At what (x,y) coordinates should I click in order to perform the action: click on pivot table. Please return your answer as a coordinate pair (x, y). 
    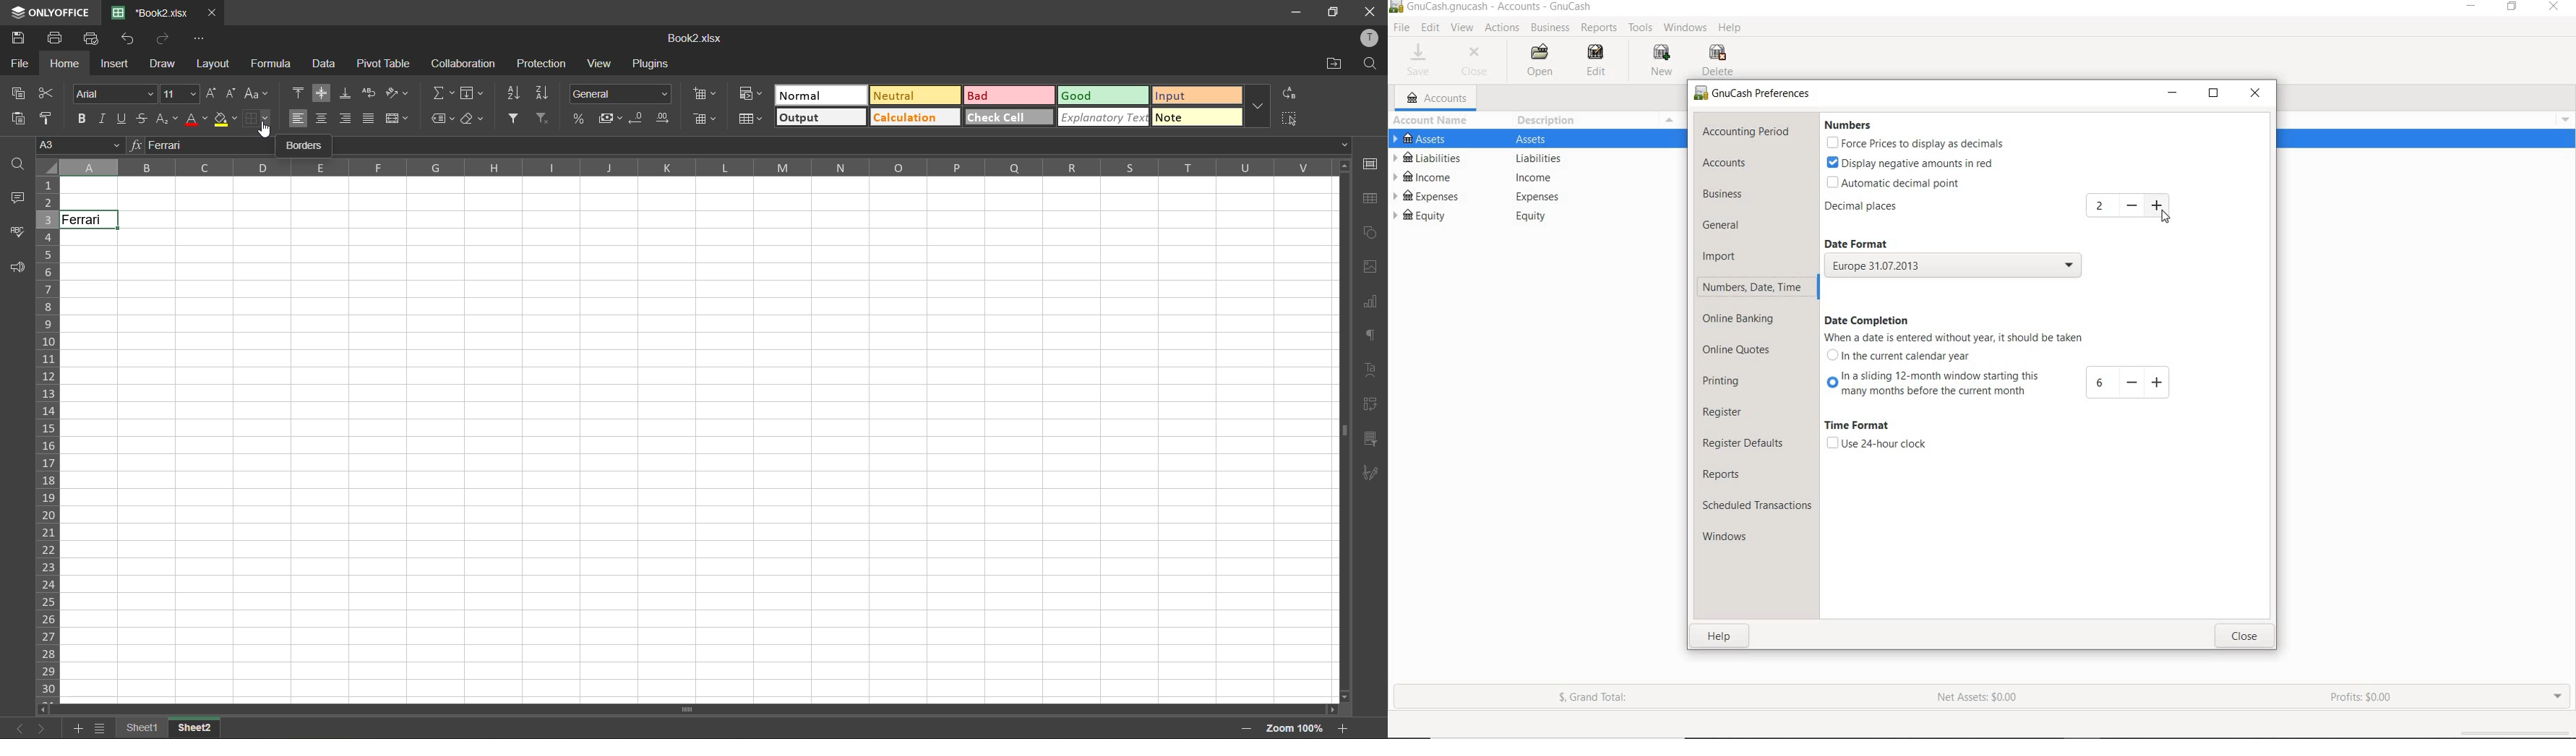
    Looking at the image, I should click on (1371, 404).